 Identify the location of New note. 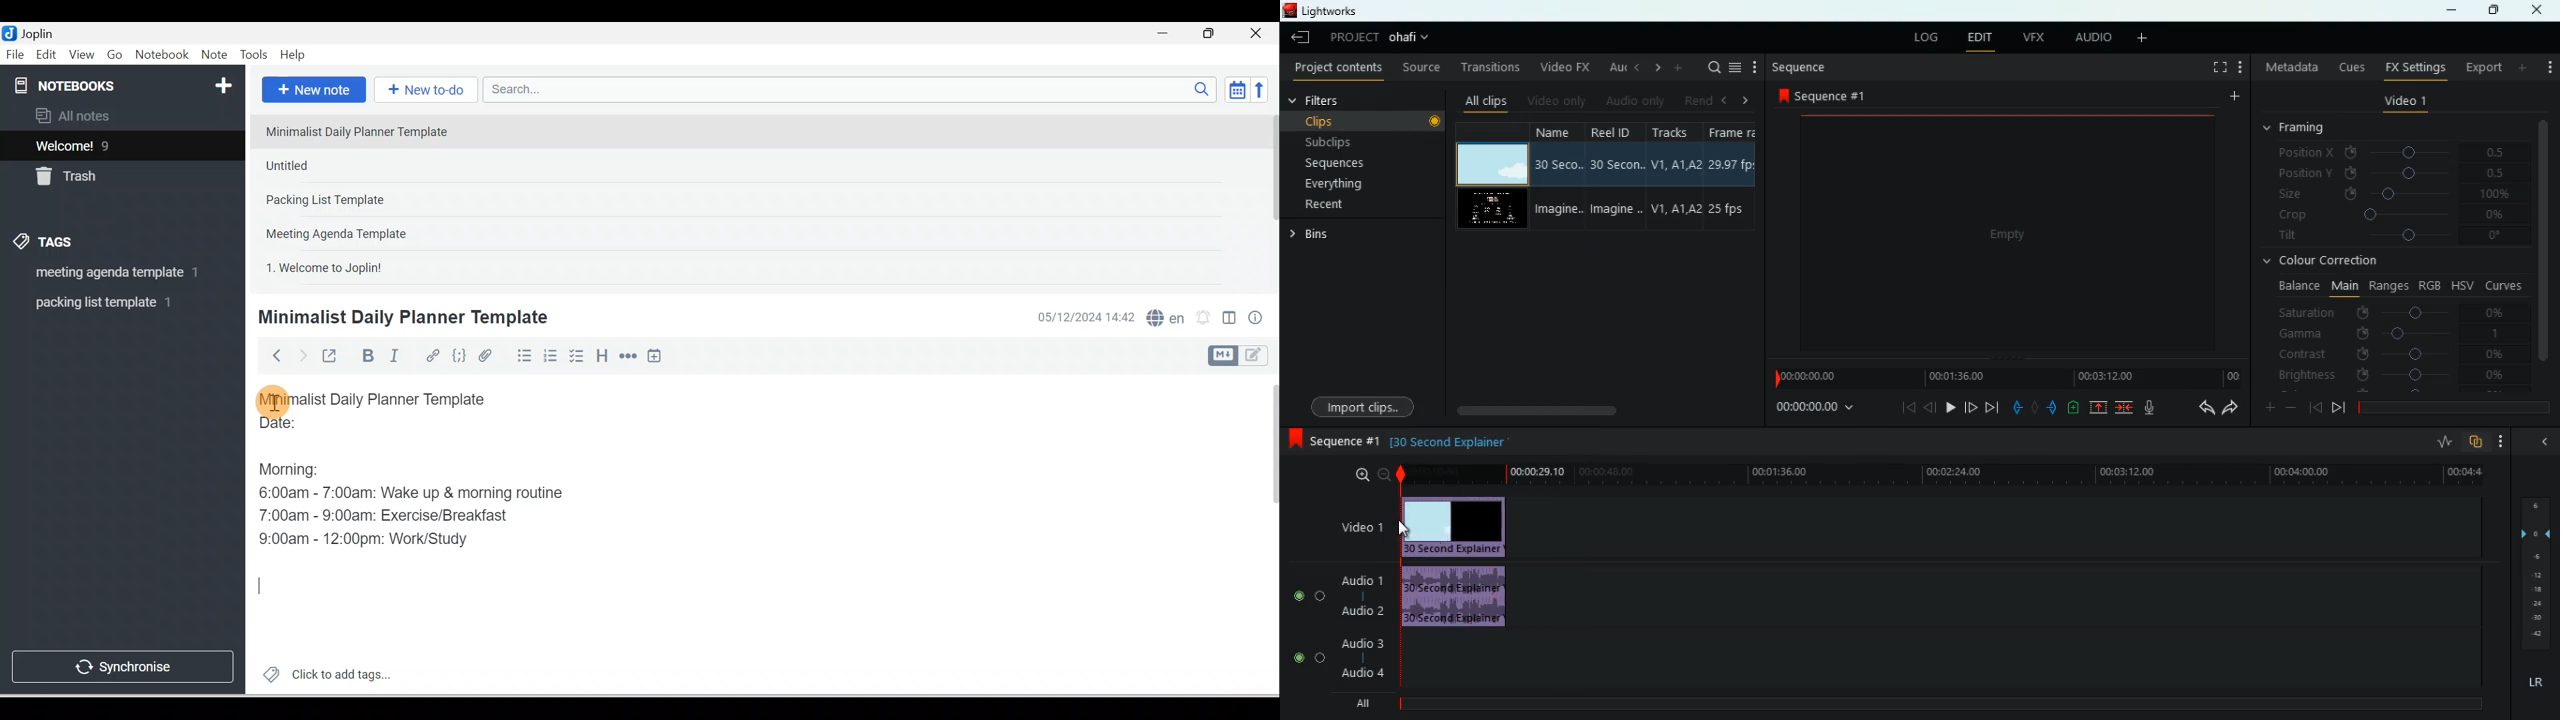
(311, 91).